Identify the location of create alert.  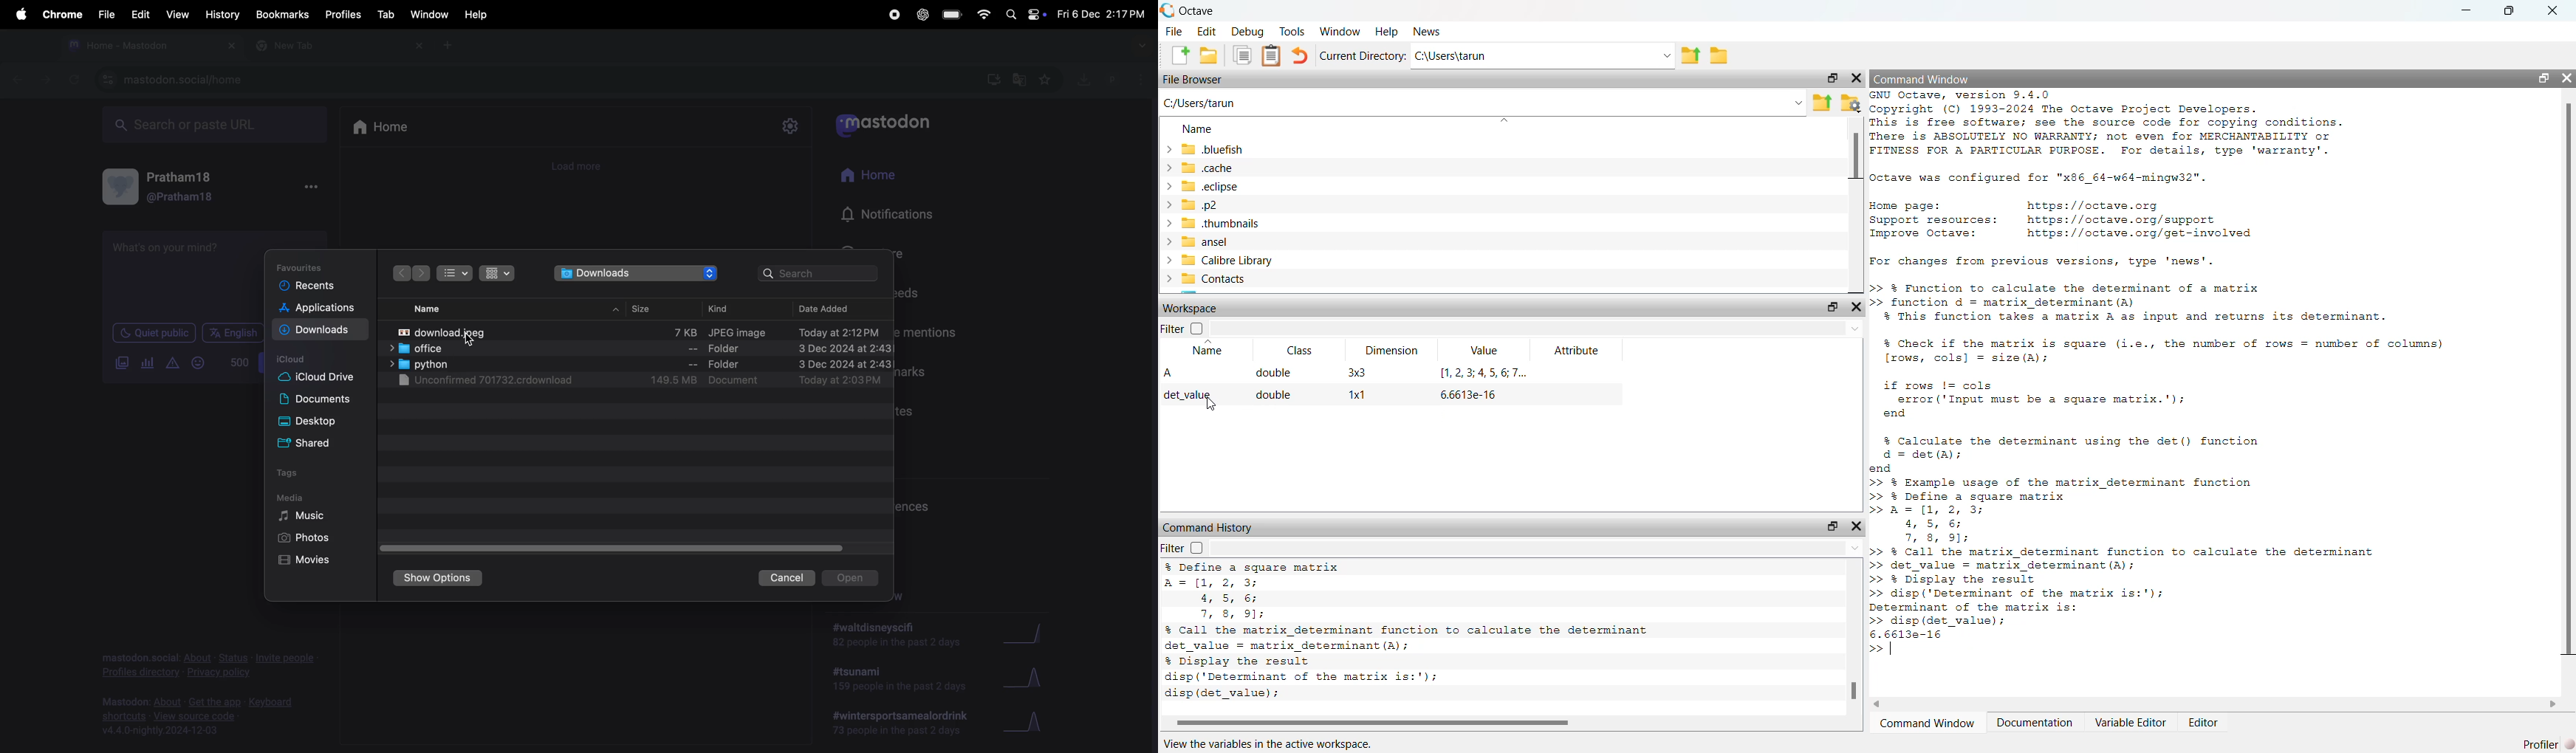
(171, 365).